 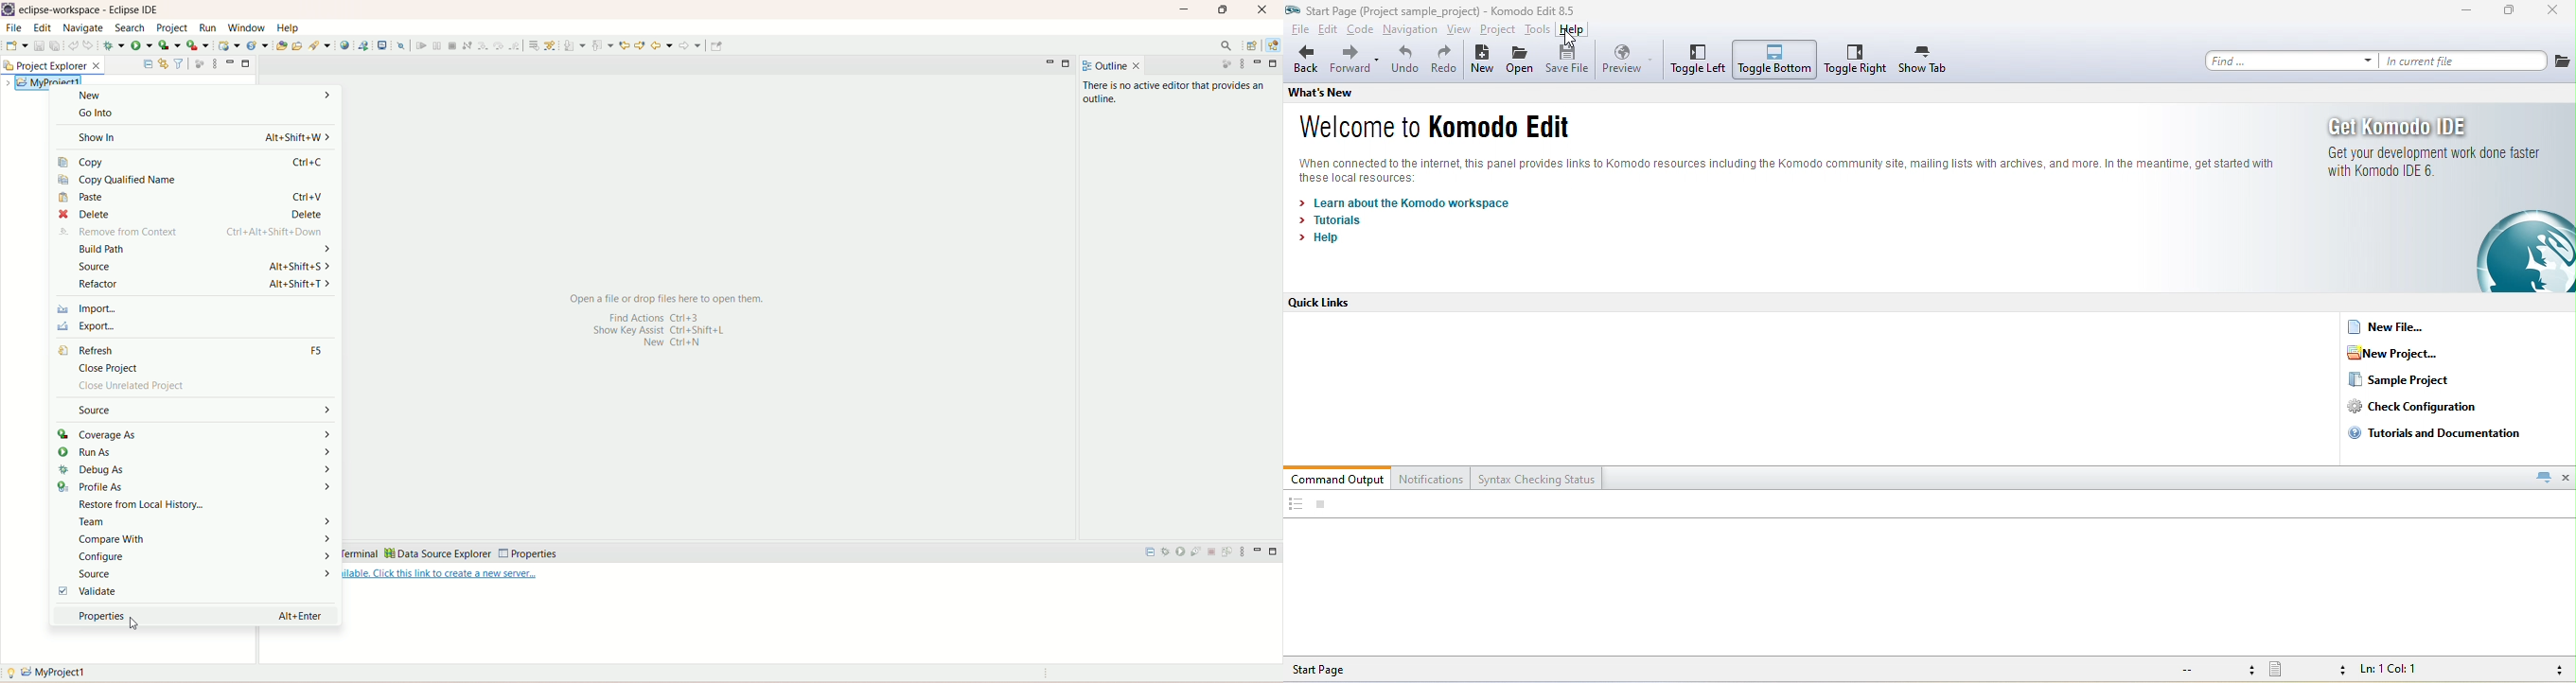 I want to click on maximize, so click(x=2510, y=12).